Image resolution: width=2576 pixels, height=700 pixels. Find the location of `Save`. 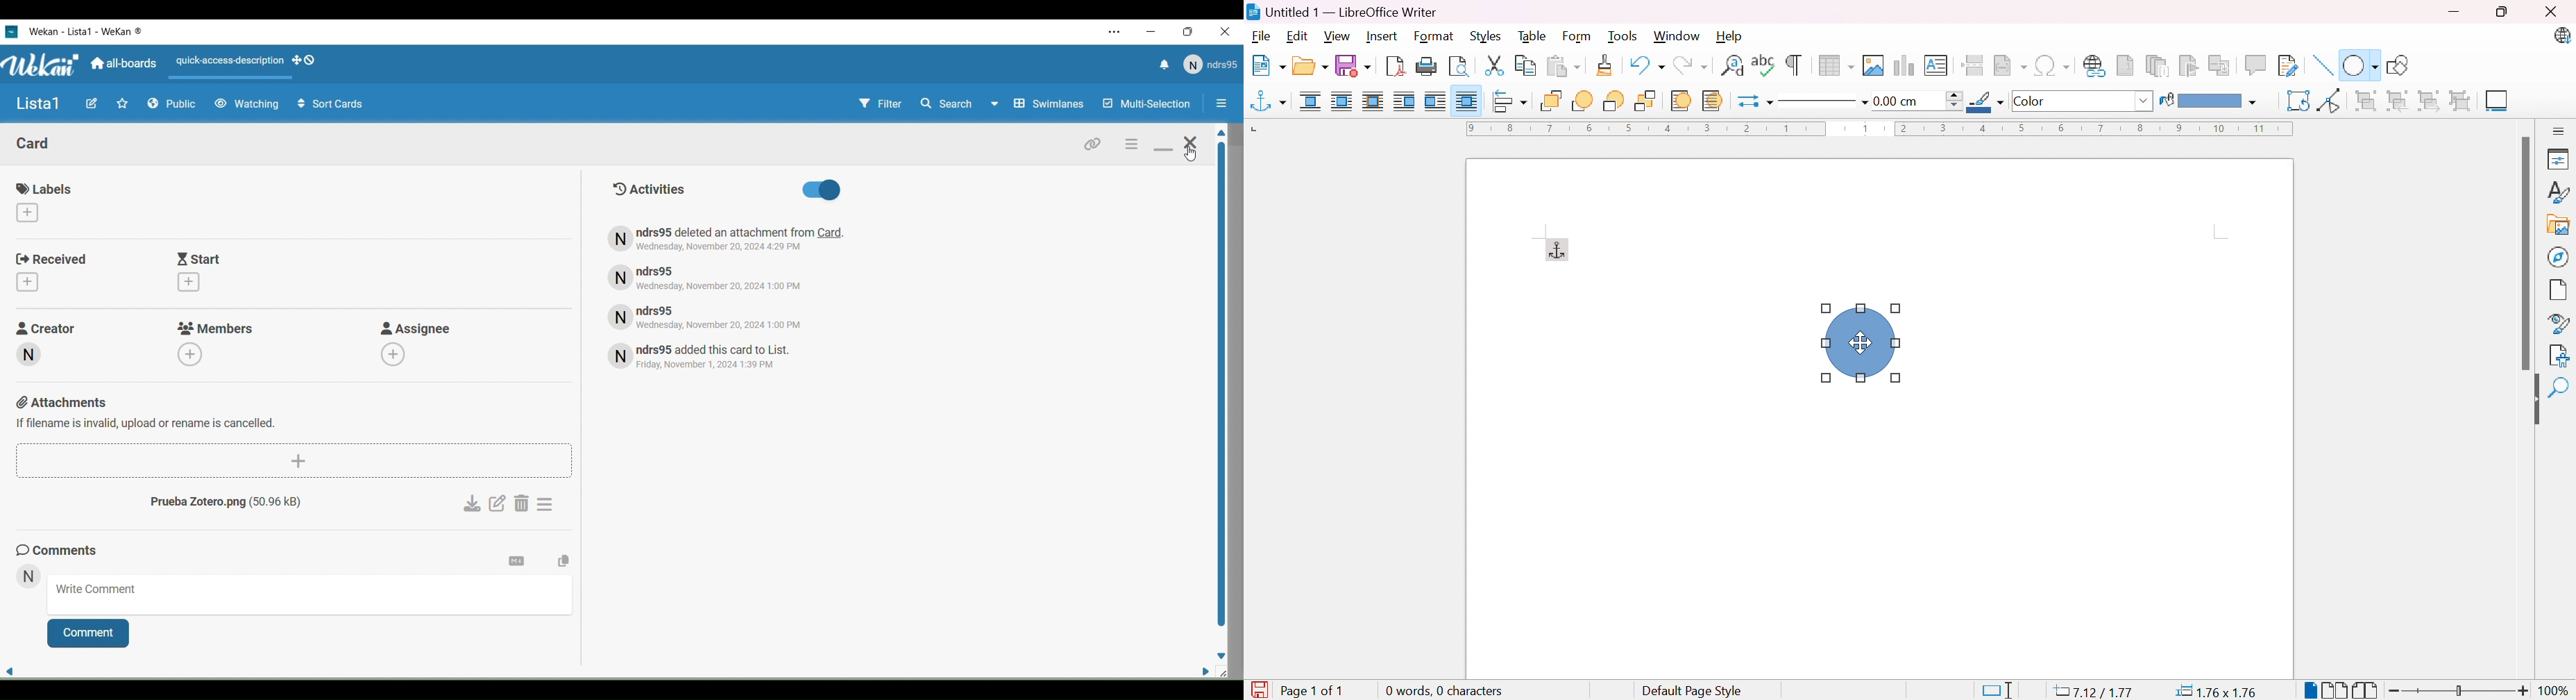

Save is located at coordinates (1354, 65).